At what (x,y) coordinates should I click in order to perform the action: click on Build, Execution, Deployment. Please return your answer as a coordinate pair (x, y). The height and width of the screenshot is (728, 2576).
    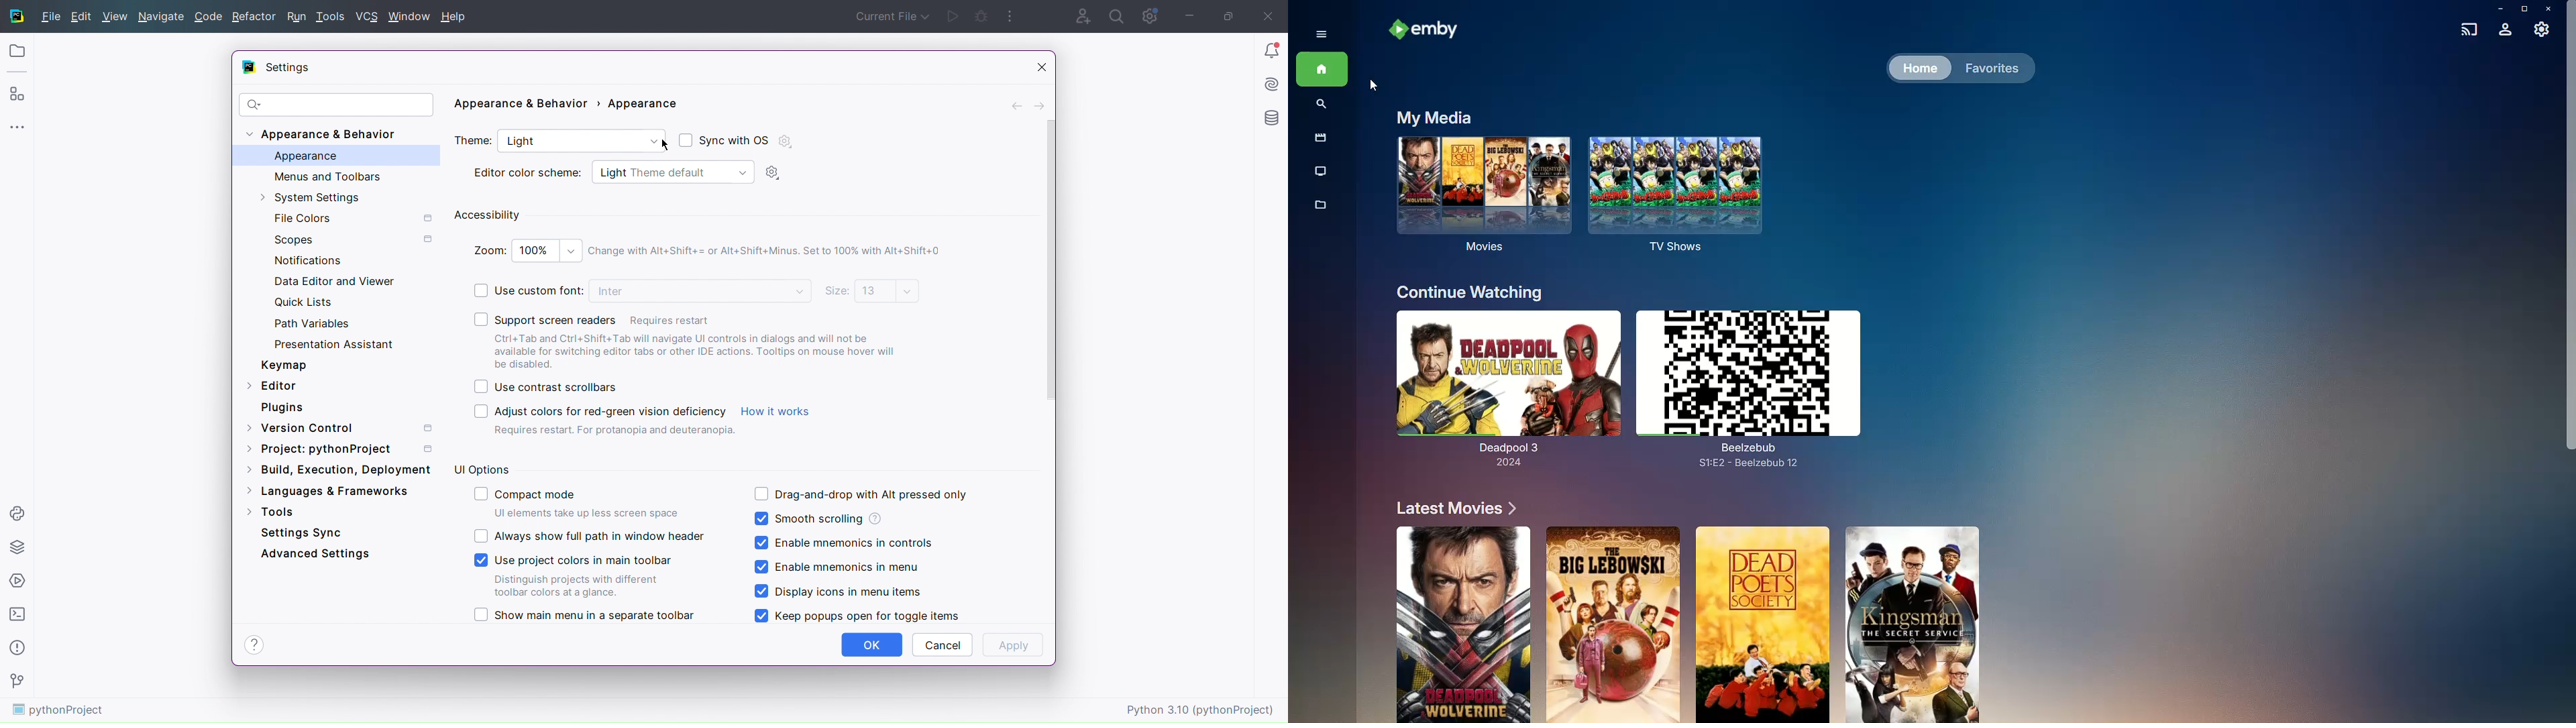
    Looking at the image, I should click on (338, 468).